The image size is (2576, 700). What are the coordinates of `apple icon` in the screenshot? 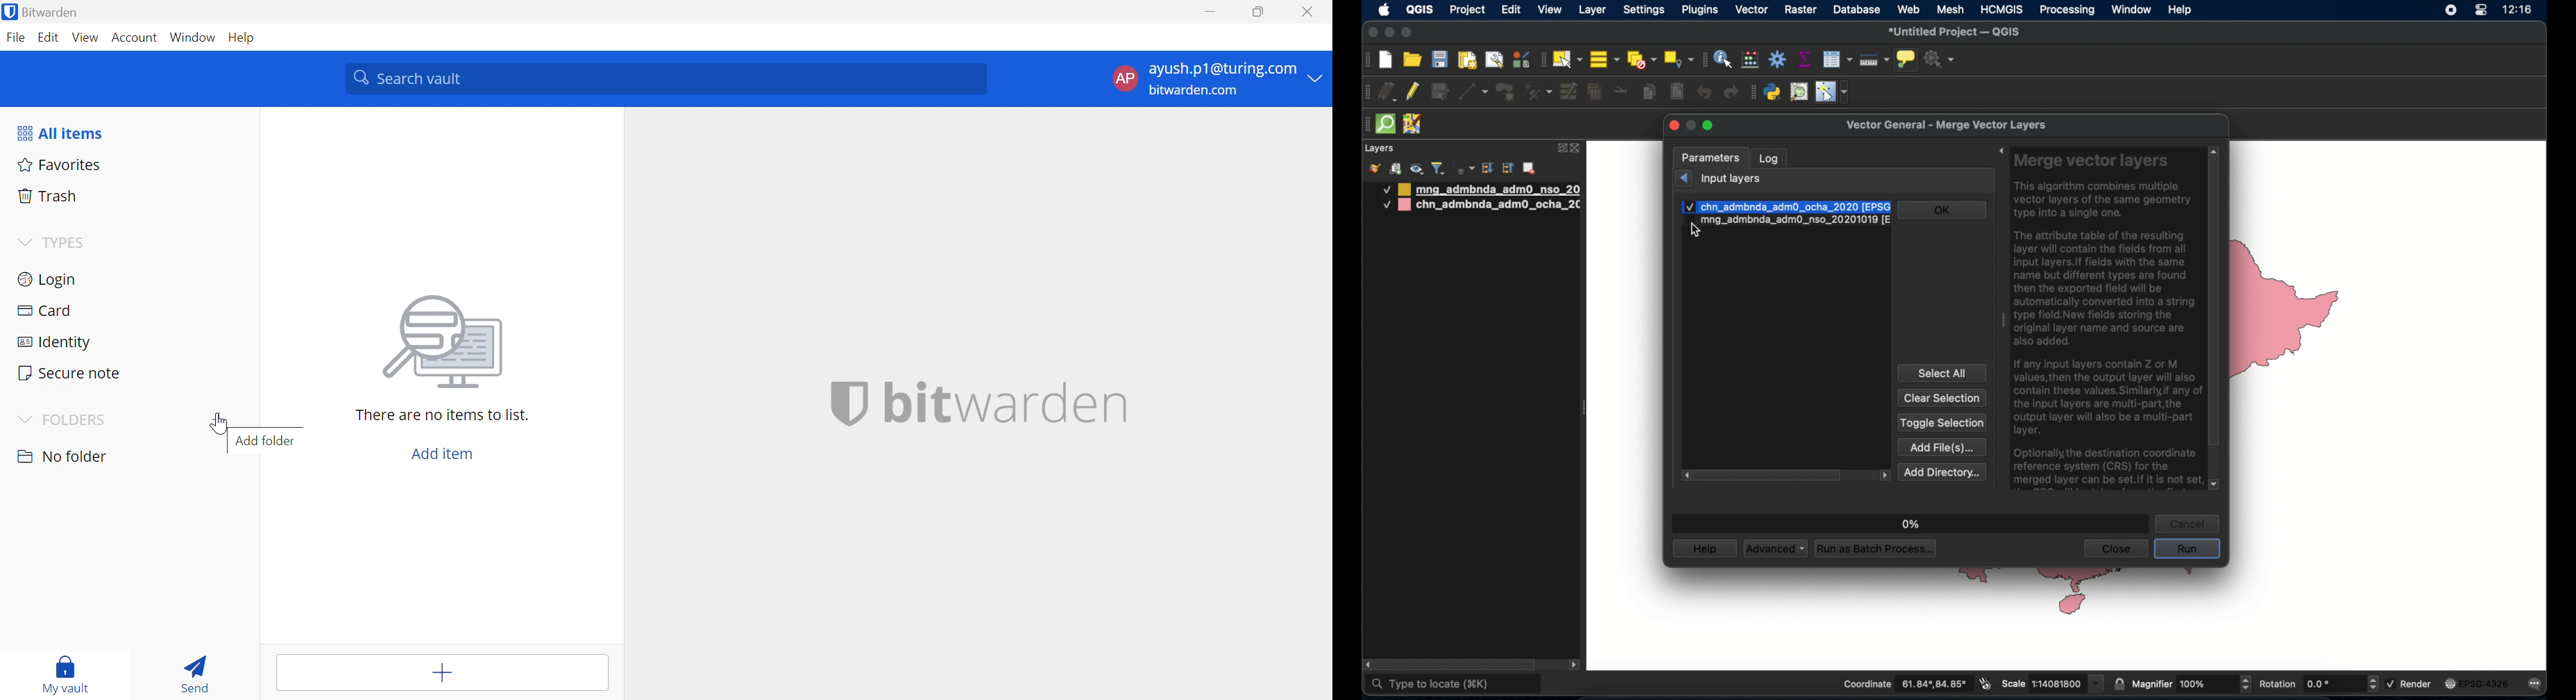 It's located at (1384, 10).